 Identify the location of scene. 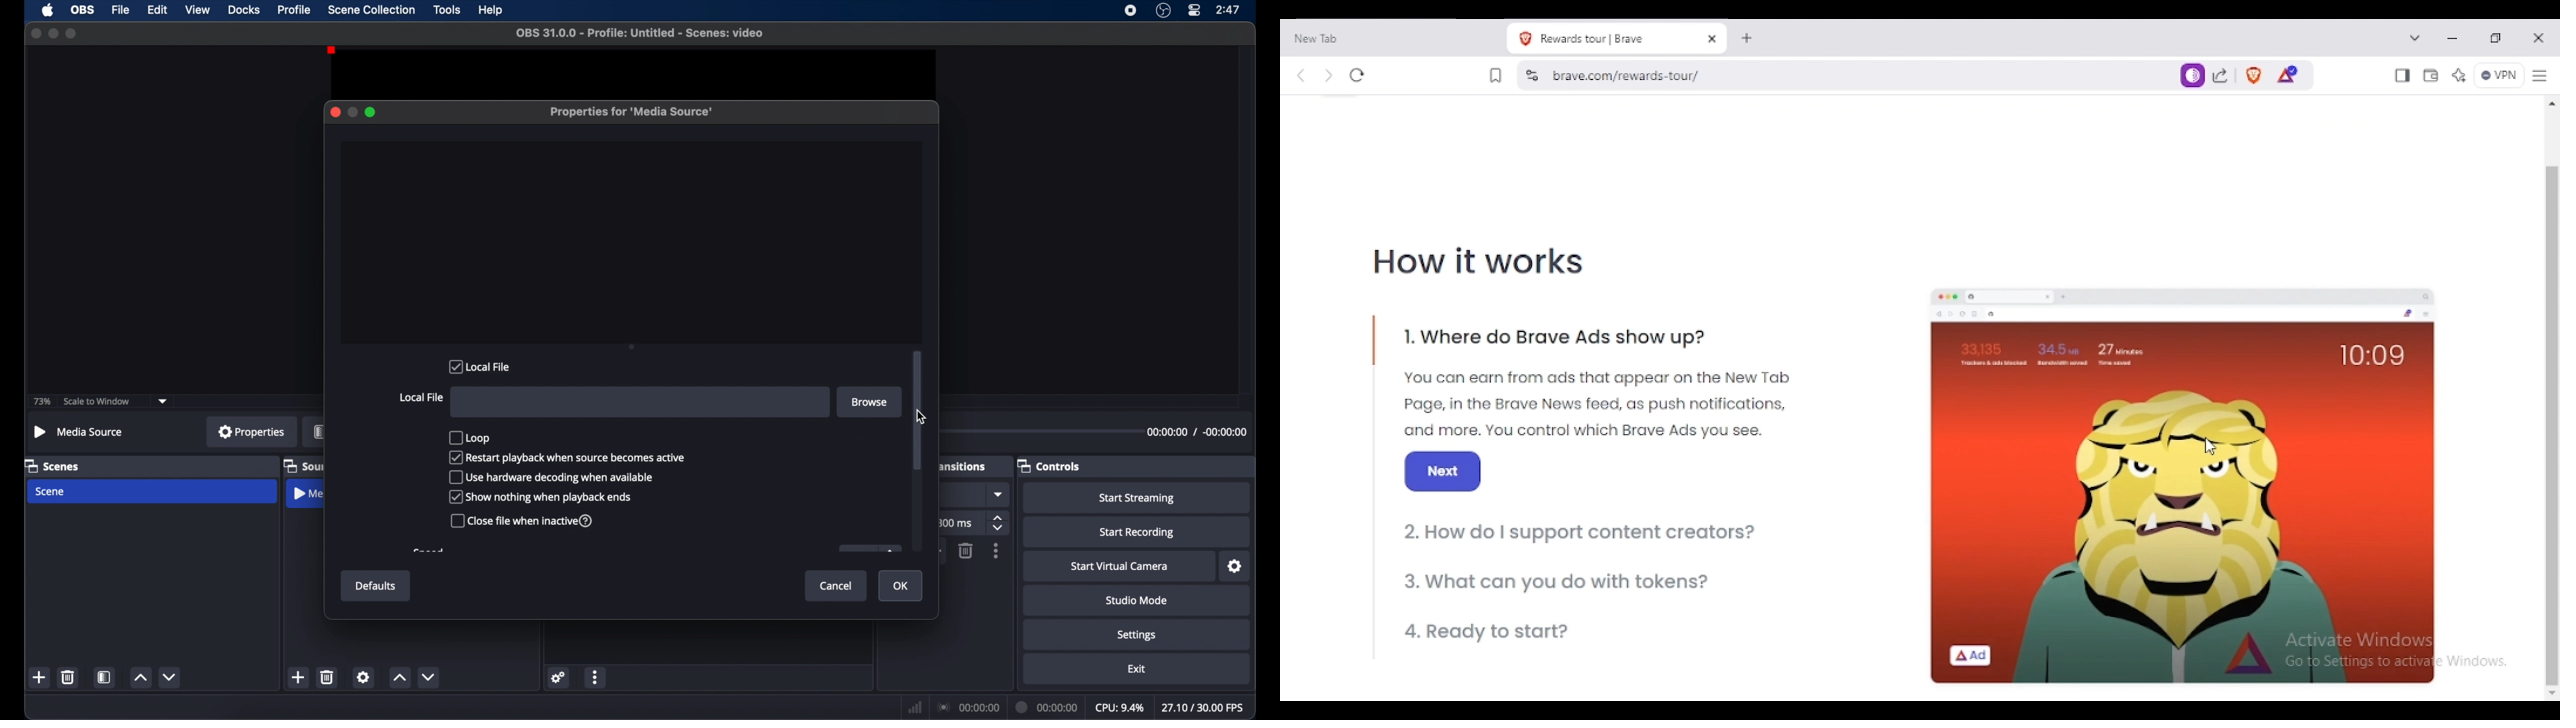
(51, 491).